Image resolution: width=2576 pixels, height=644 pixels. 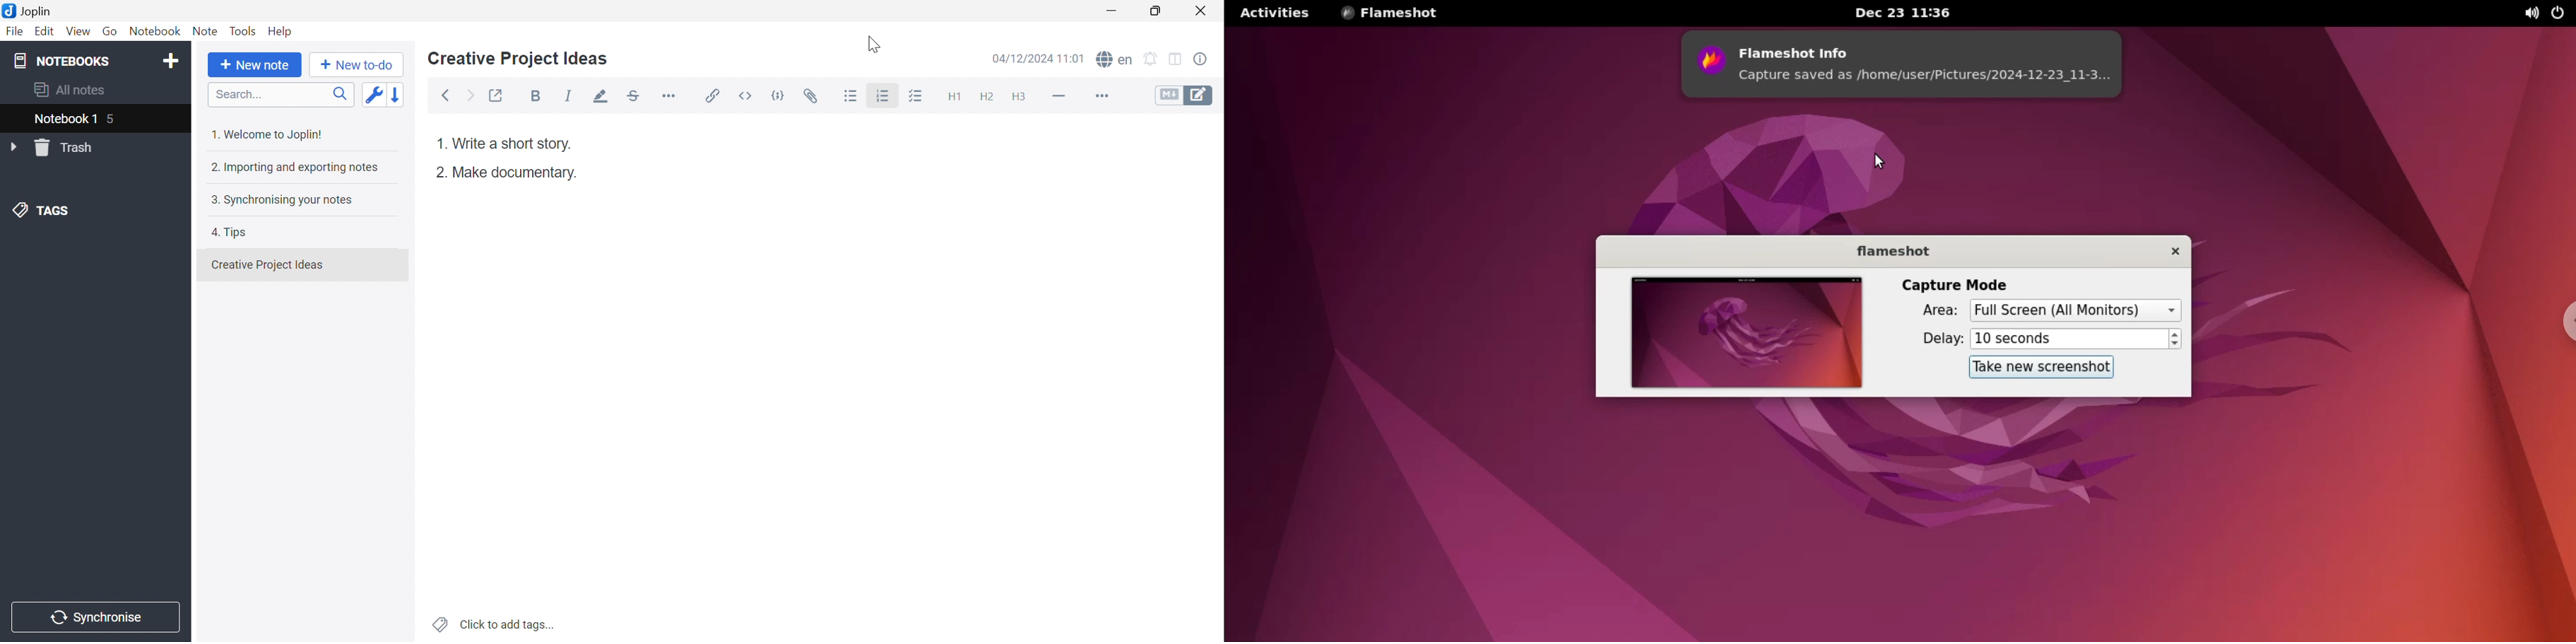 What do you see at coordinates (781, 94) in the screenshot?
I see `Code` at bounding box center [781, 94].